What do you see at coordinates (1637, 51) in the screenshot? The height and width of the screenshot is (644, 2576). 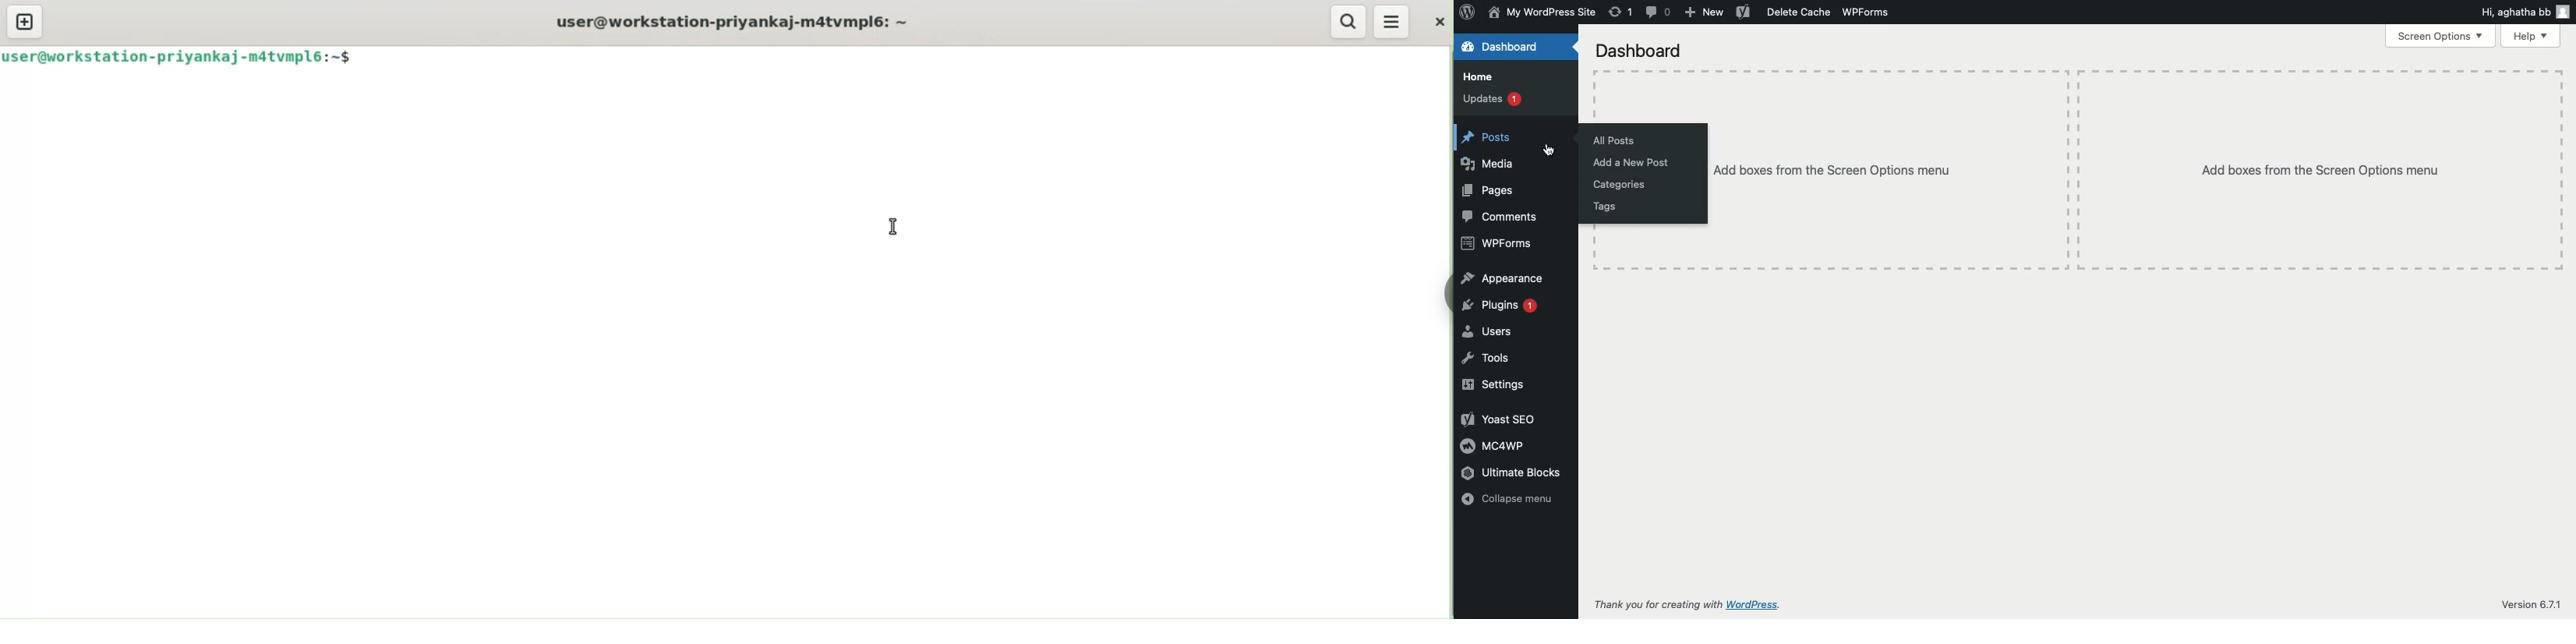 I see `Dashboard` at bounding box center [1637, 51].